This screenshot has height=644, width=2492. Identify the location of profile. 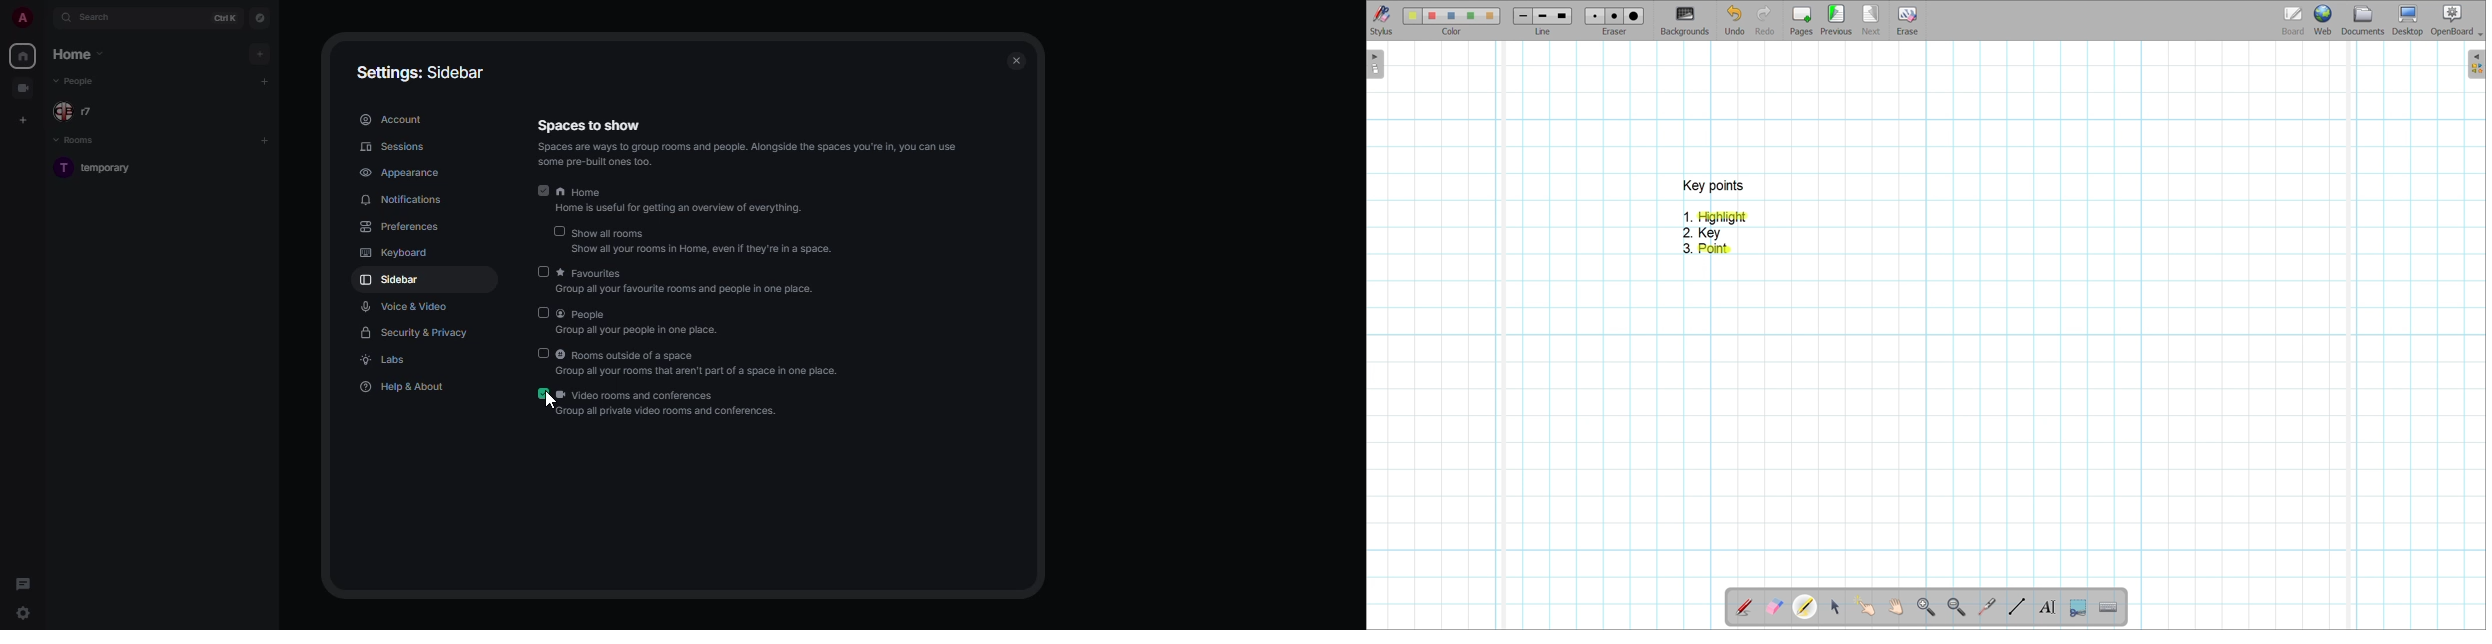
(16, 18).